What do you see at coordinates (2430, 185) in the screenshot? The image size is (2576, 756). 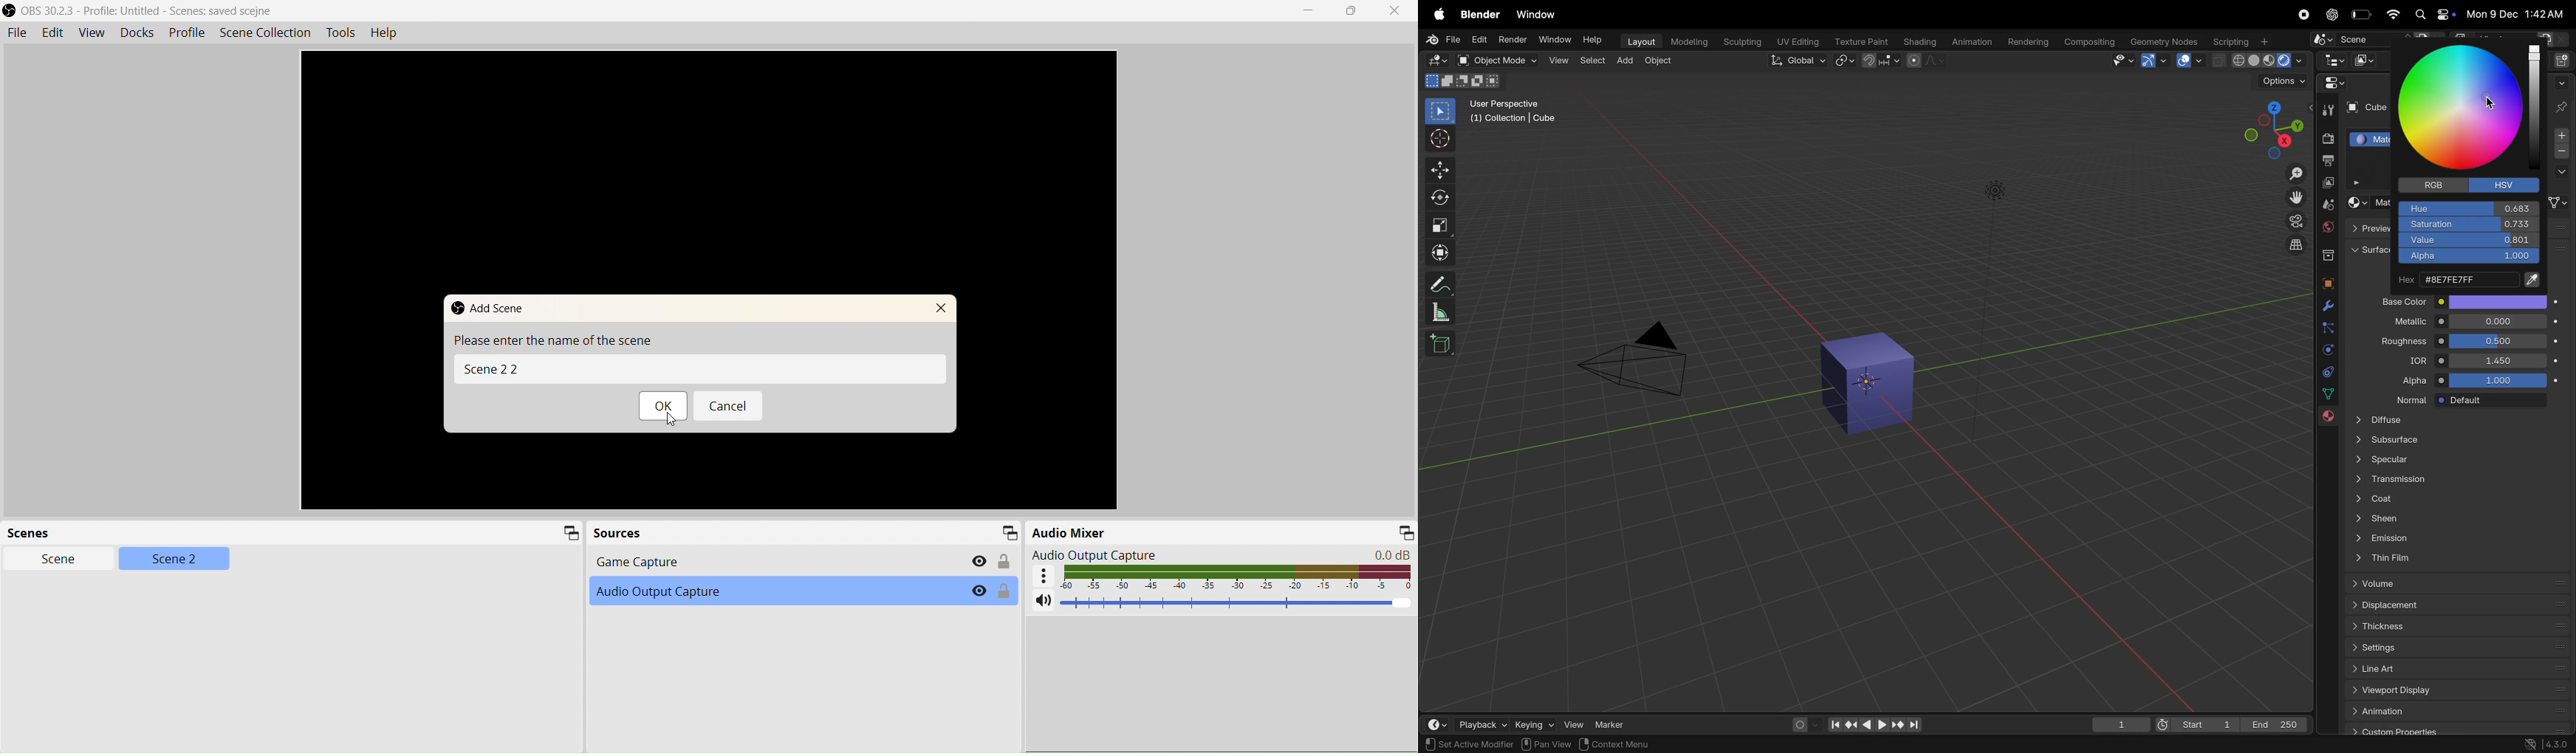 I see `rgb` at bounding box center [2430, 185].